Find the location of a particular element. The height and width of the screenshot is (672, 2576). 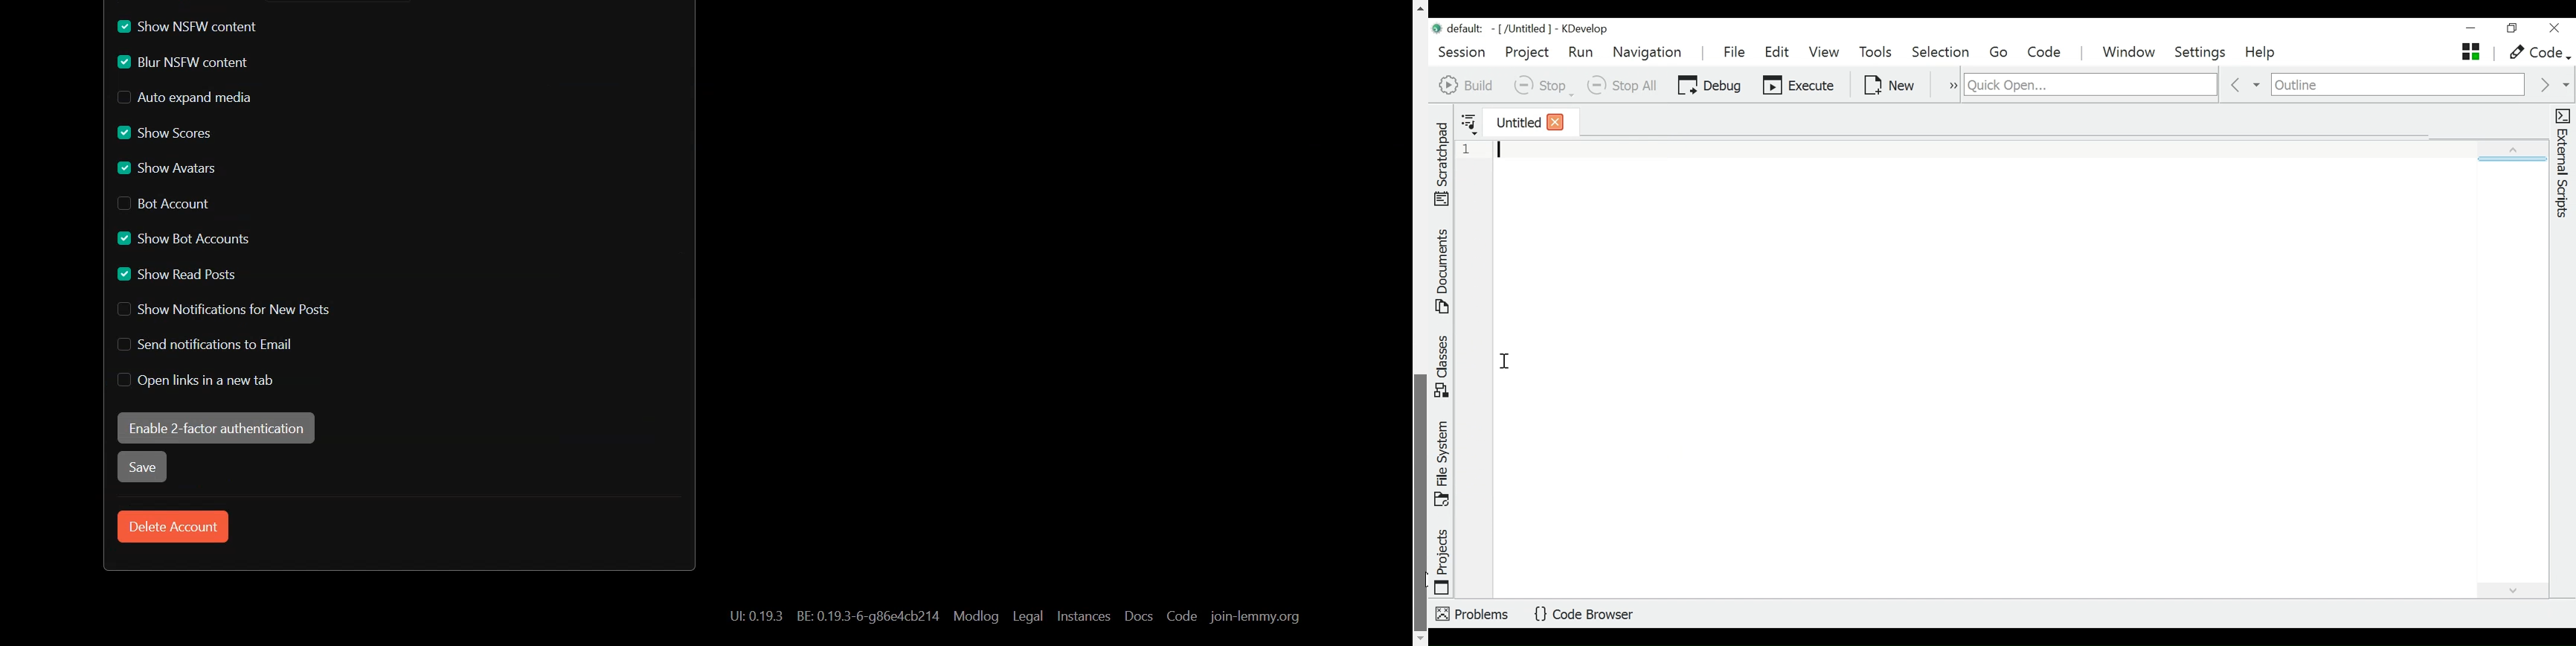

close is located at coordinates (2556, 29).